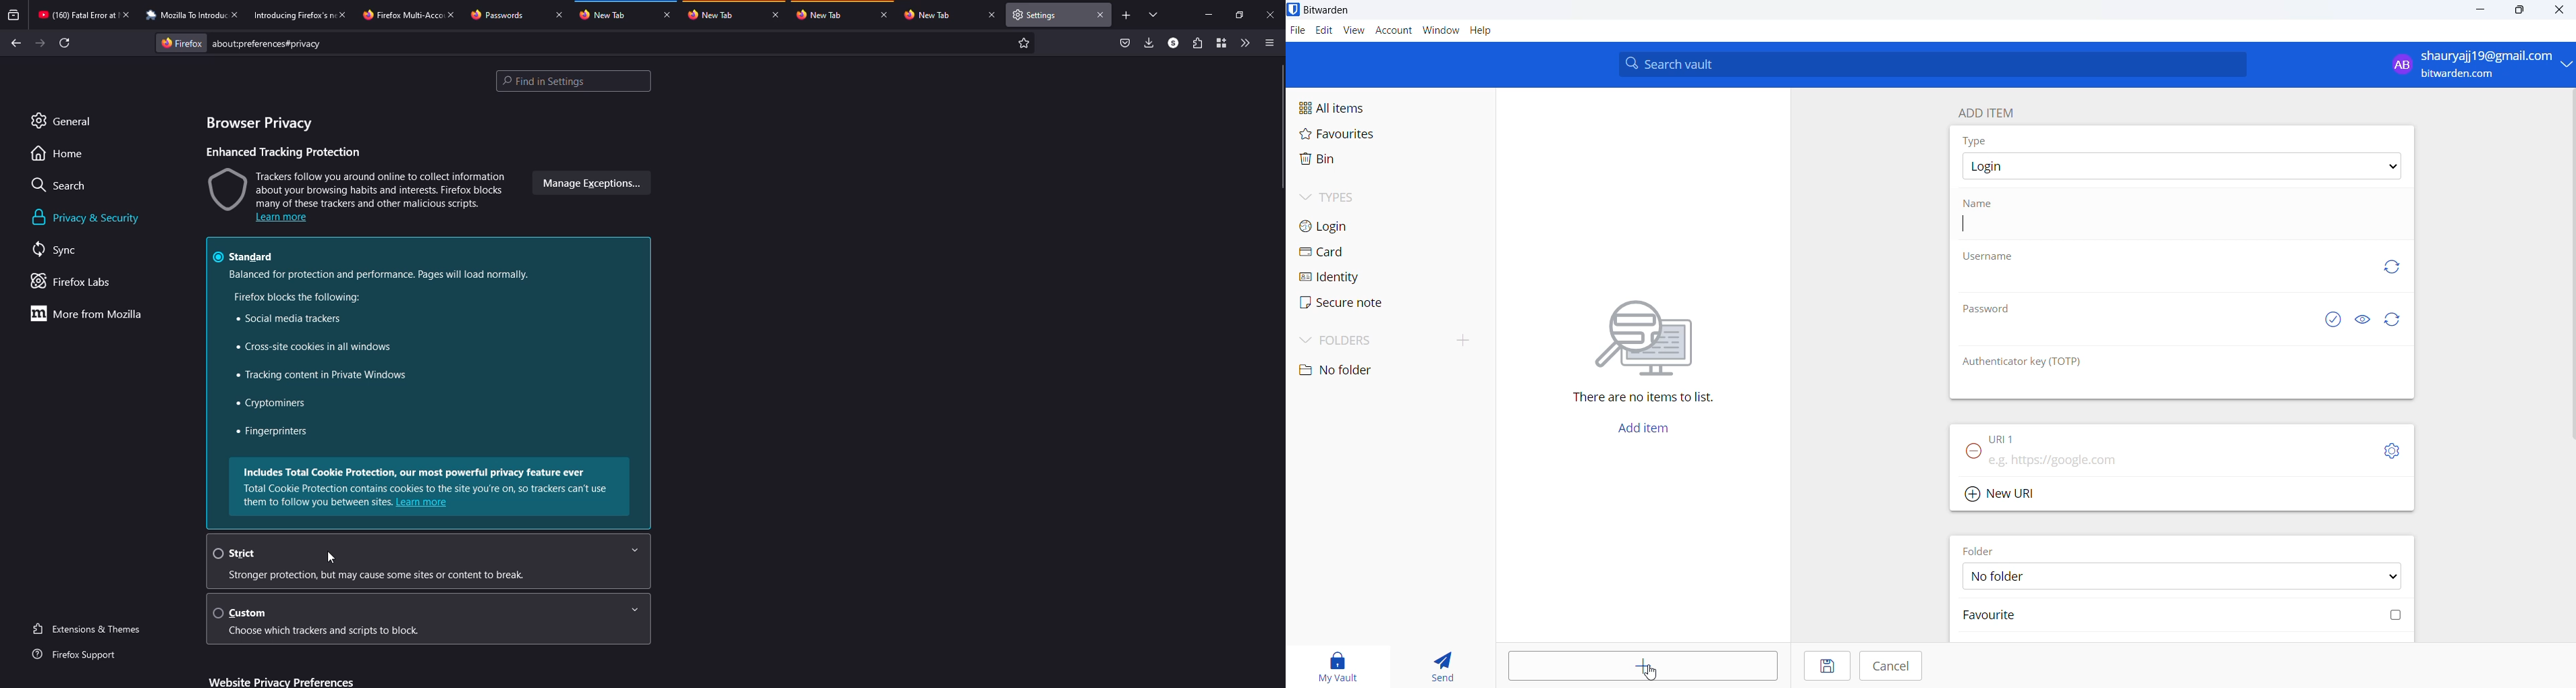 The image size is (2576, 700). Describe the element at coordinates (1039, 14) in the screenshot. I see `settings` at that location.